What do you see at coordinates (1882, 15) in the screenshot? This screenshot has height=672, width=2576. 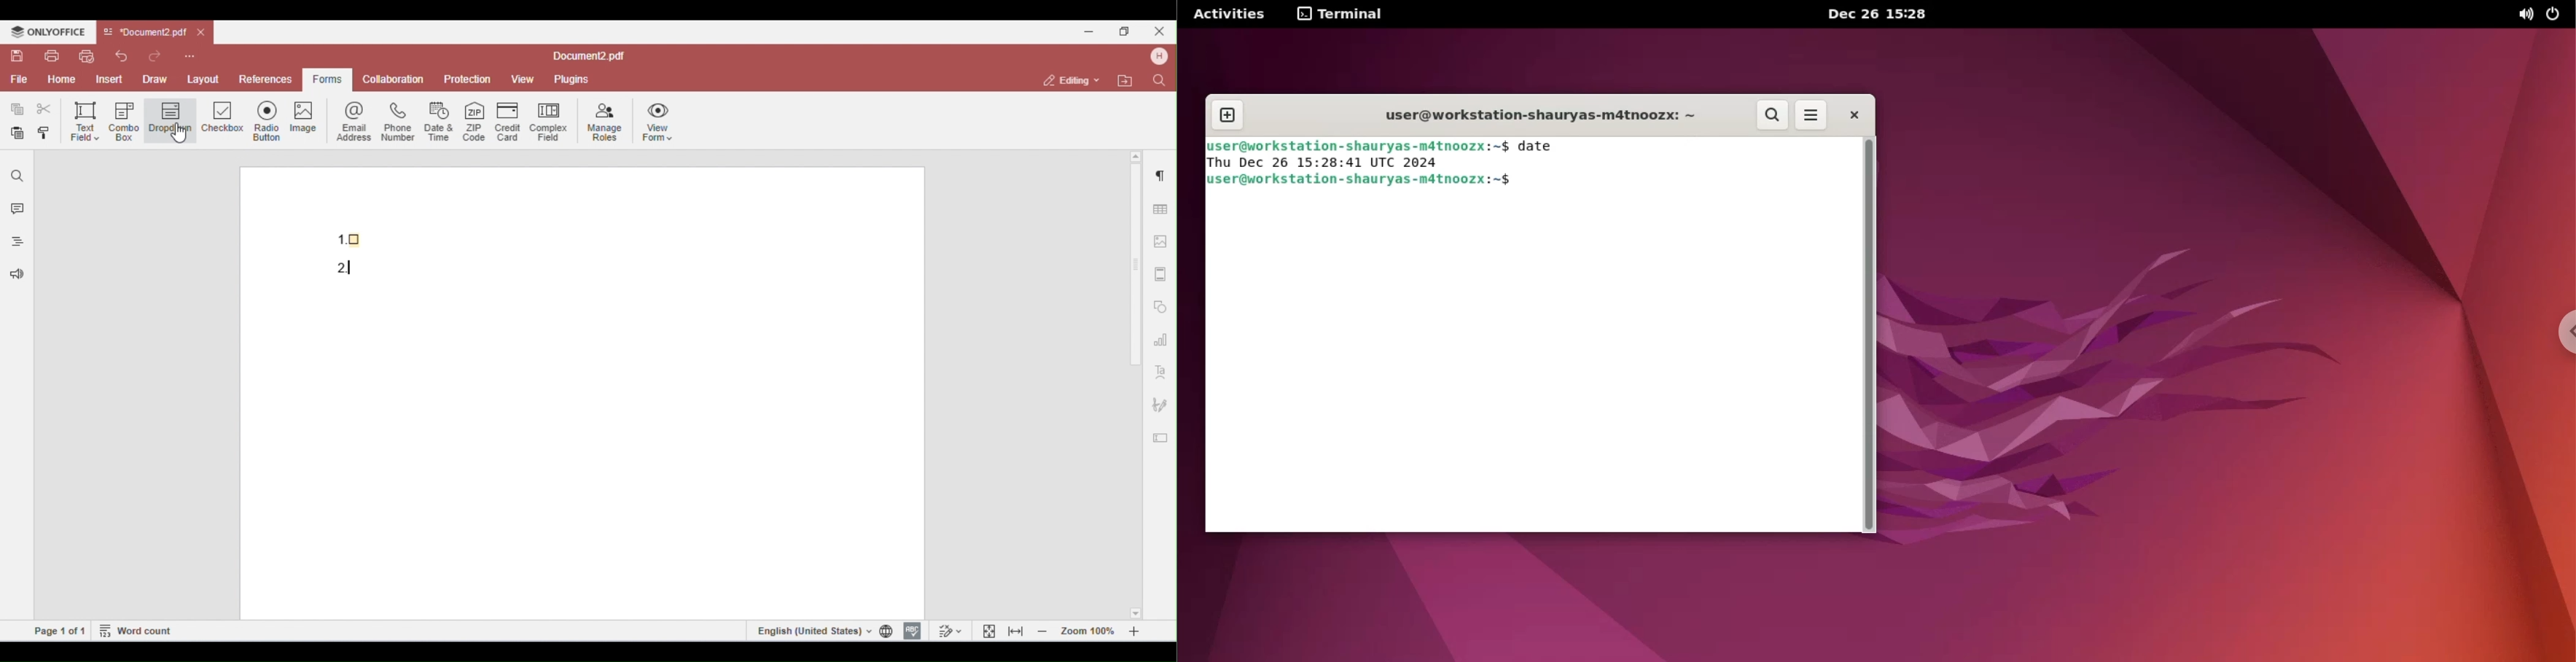 I see `Dec 26 15:28` at bounding box center [1882, 15].